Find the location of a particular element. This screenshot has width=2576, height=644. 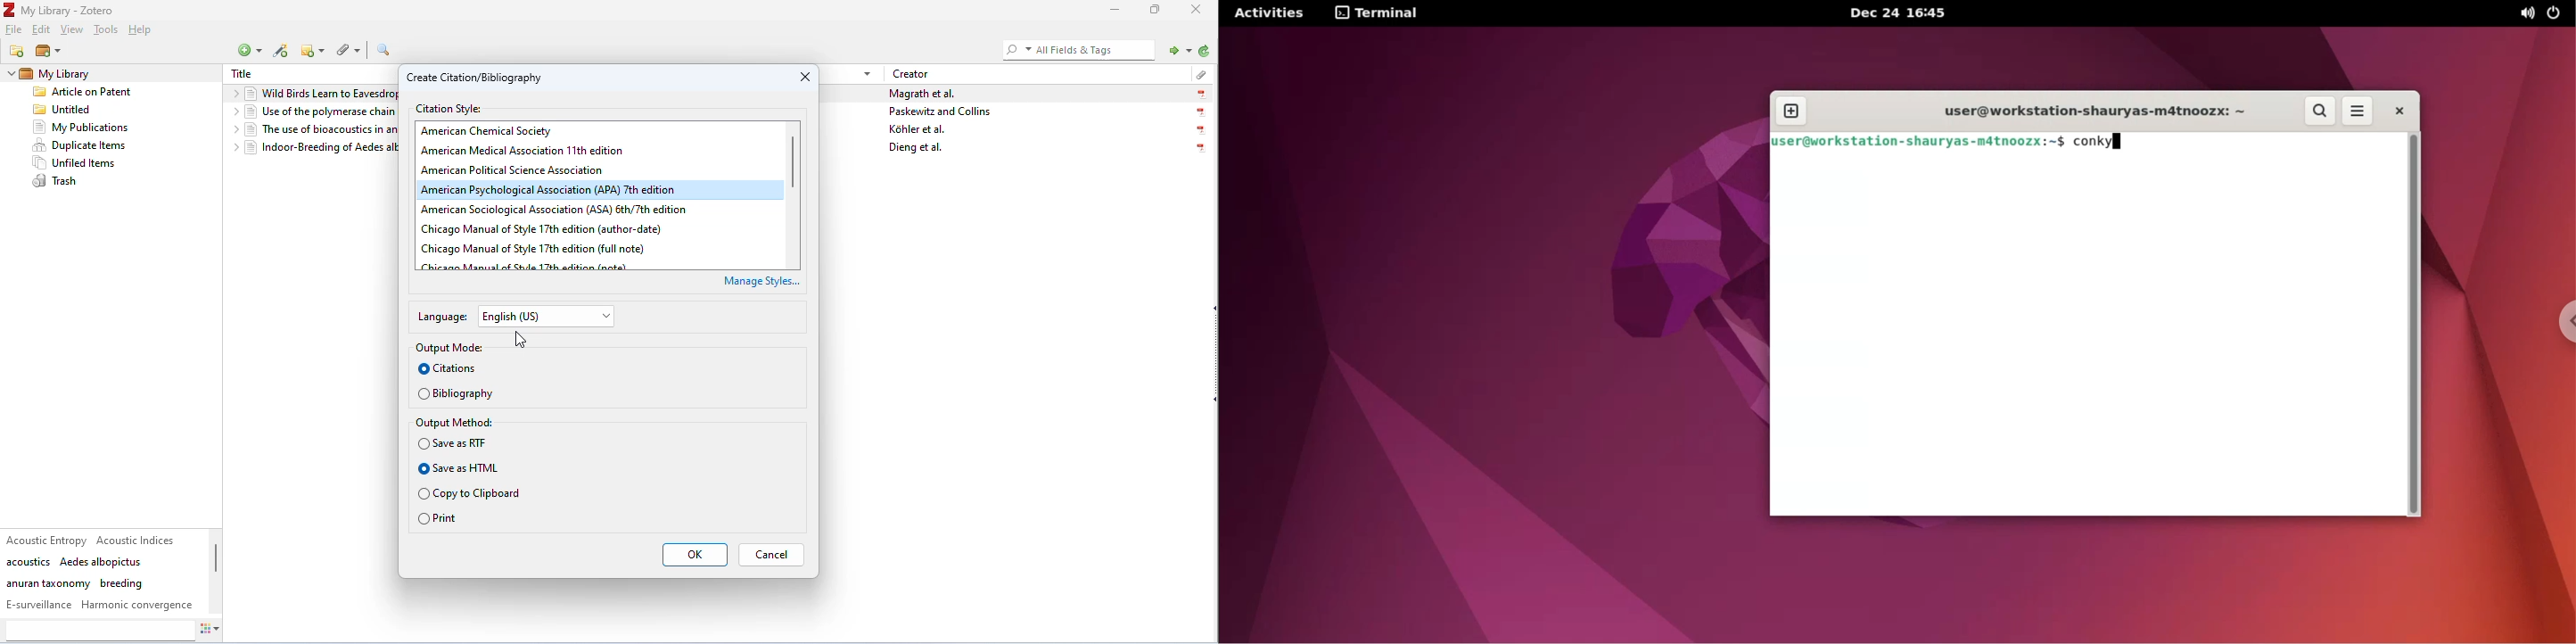

attachment is located at coordinates (347, 50).